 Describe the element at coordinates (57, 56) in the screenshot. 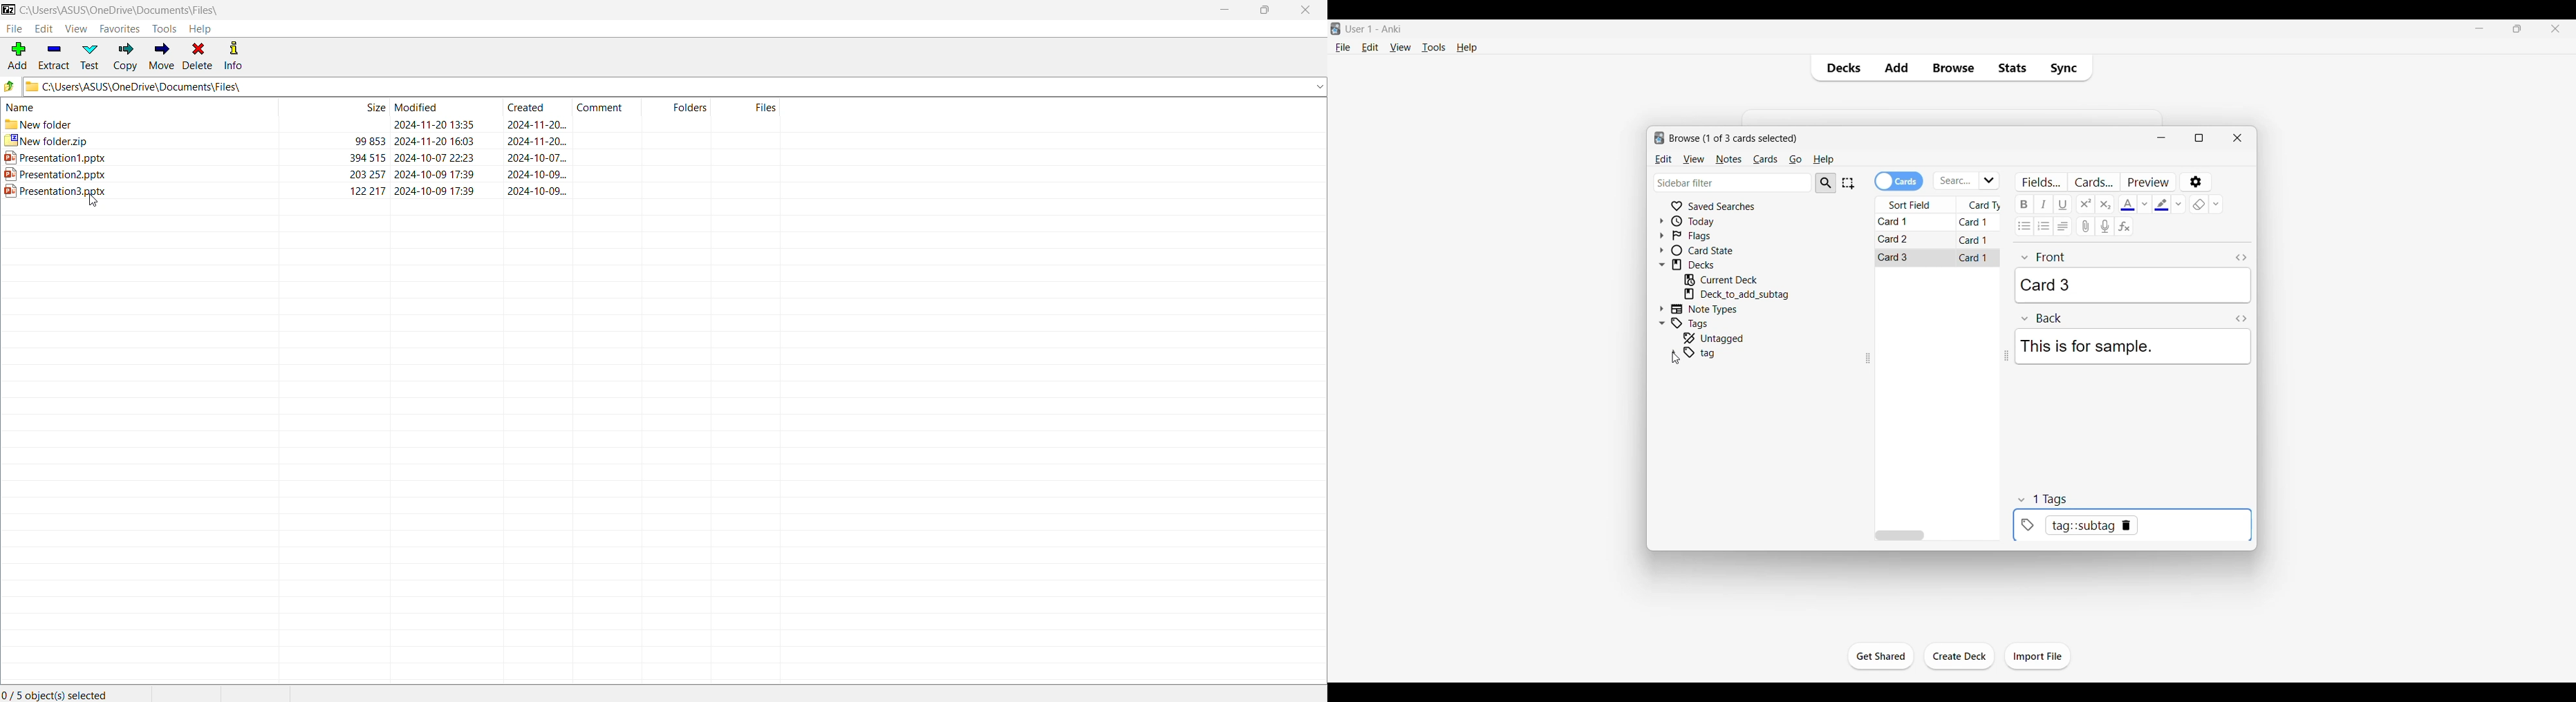

I see `Extract` at that location.